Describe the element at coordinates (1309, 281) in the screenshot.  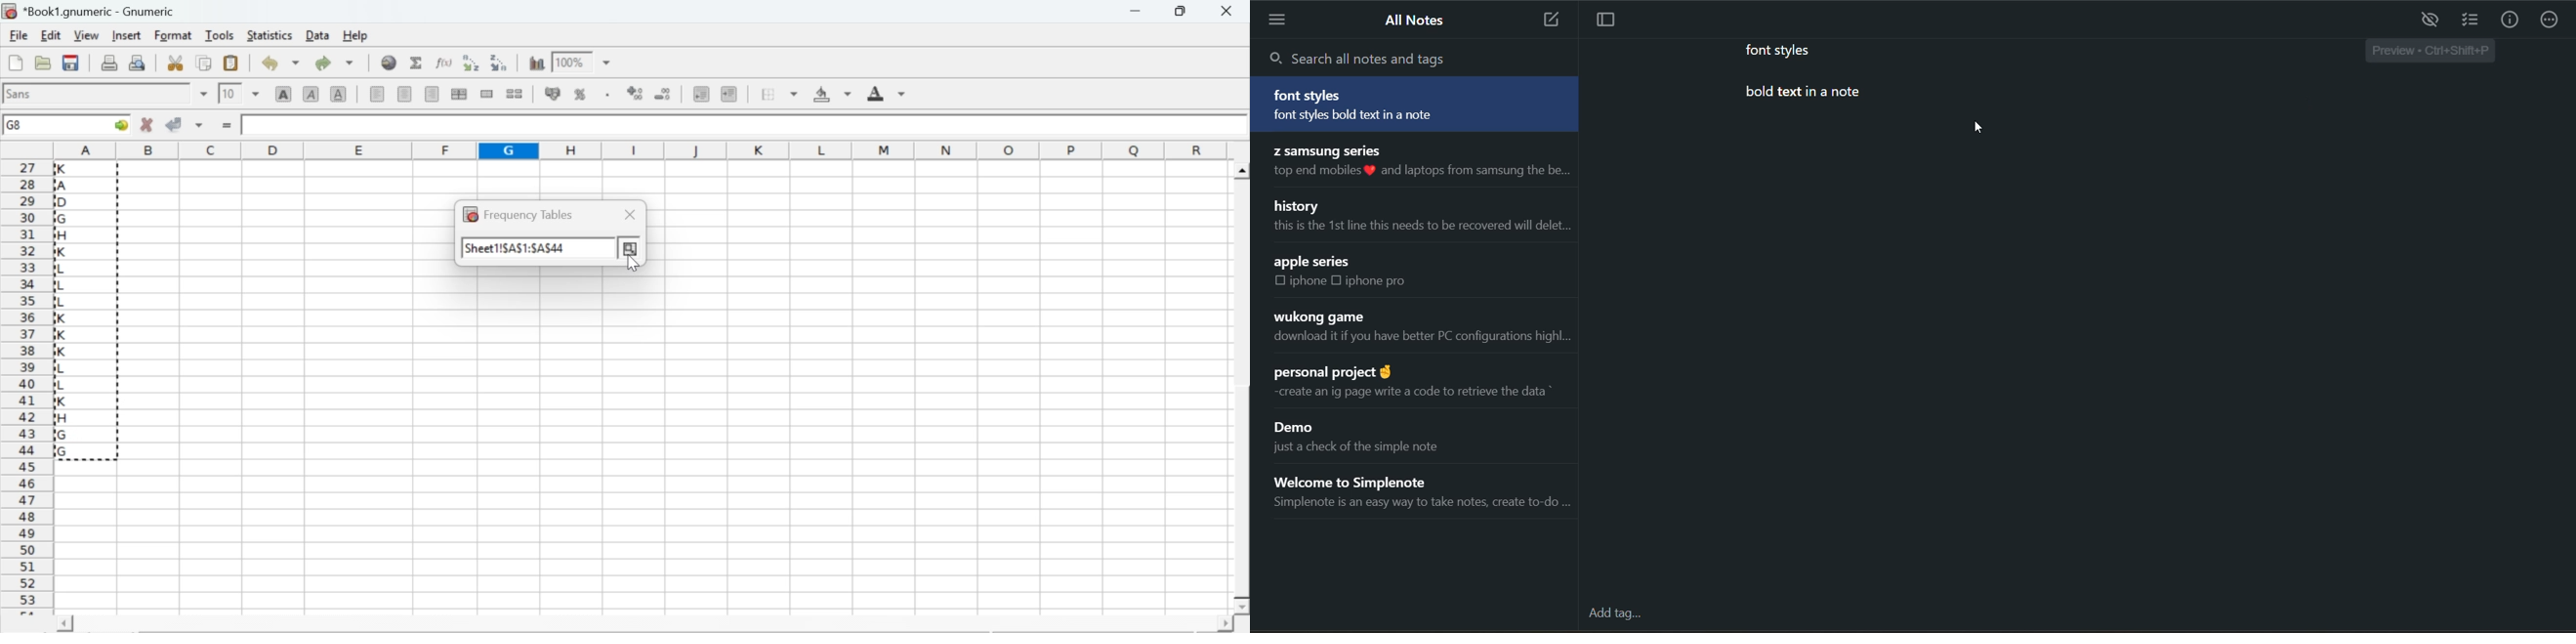
I see `iphone` at that location.